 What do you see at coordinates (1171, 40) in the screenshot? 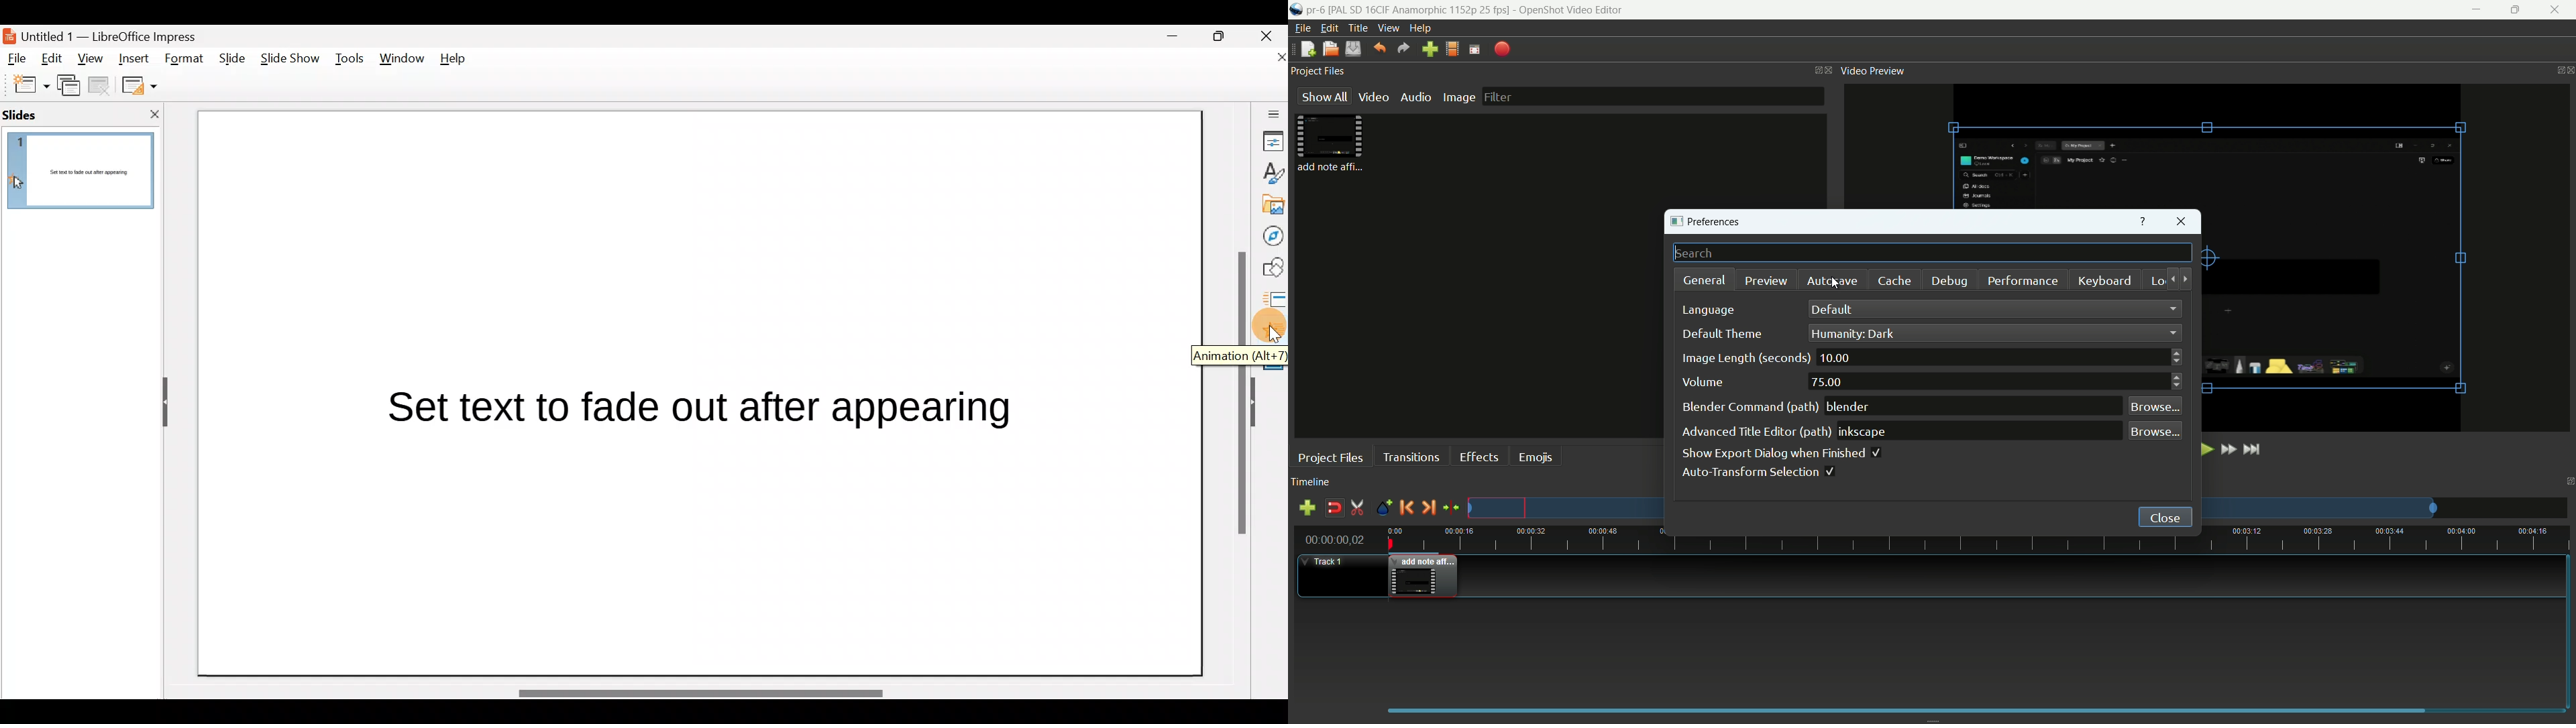
I see `Minimise` at bounding box center [1171, 40].